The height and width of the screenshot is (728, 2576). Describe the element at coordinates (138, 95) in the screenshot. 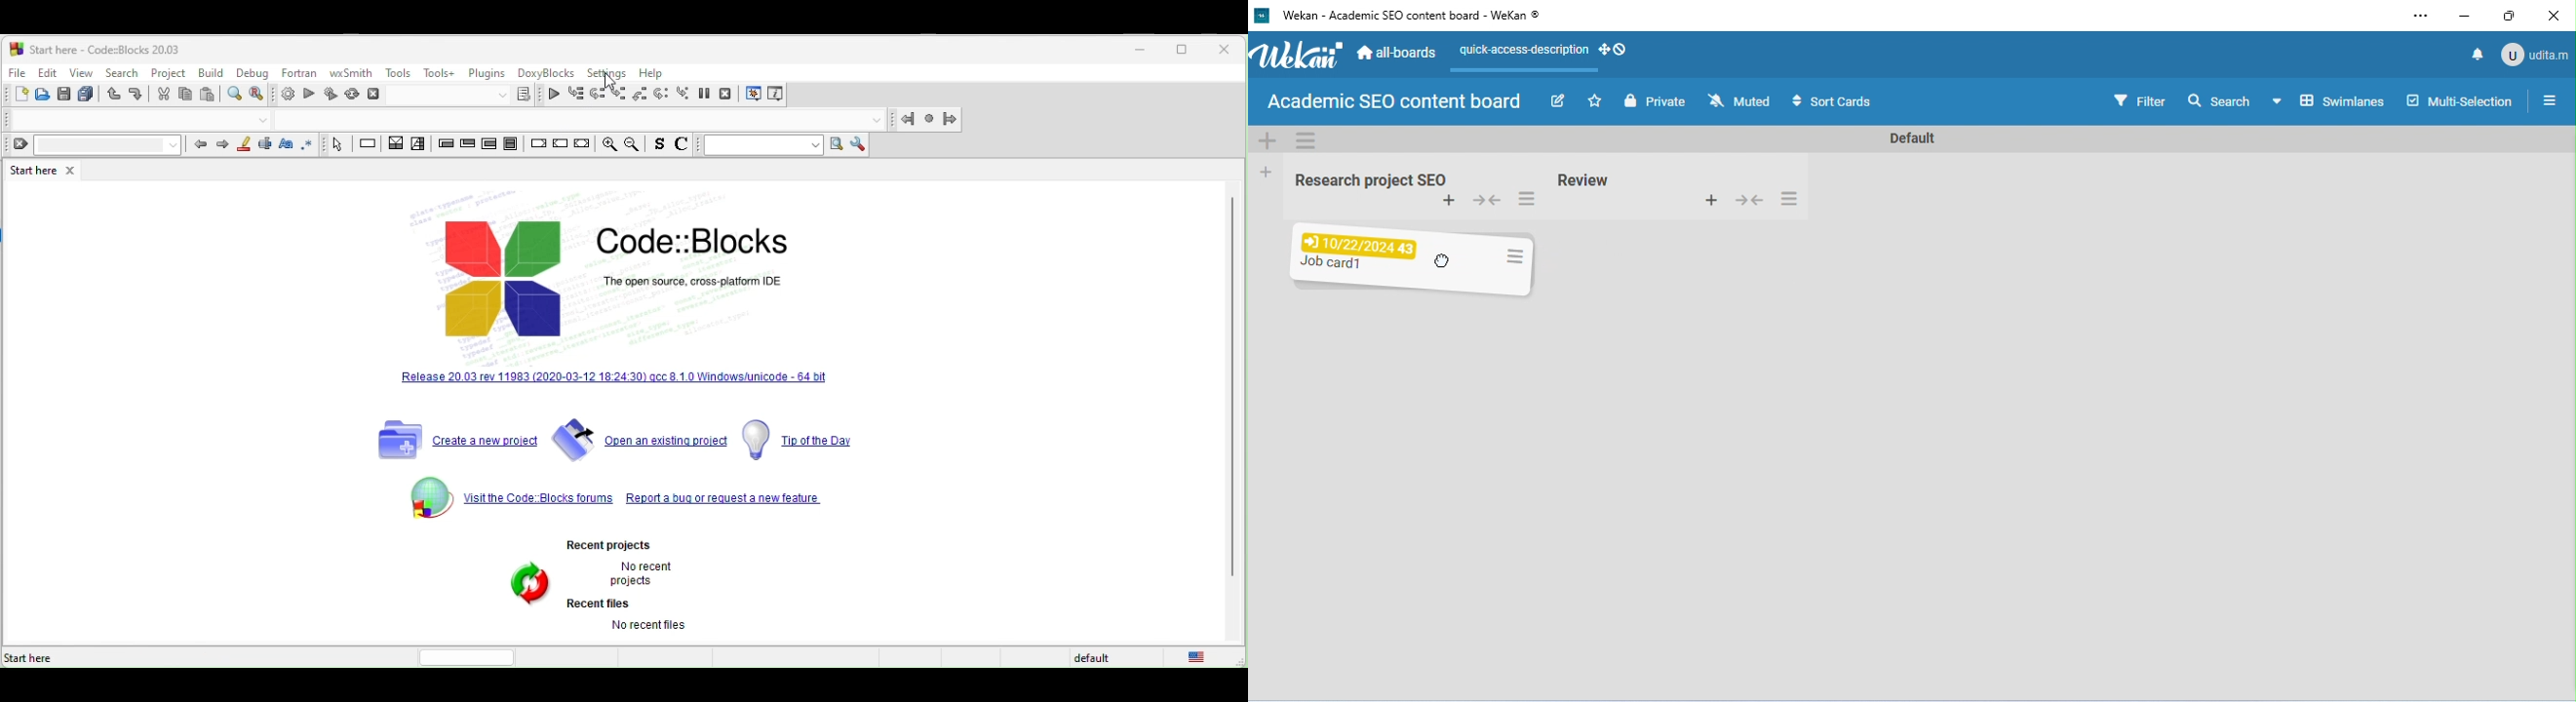

I see `redo` at that location.